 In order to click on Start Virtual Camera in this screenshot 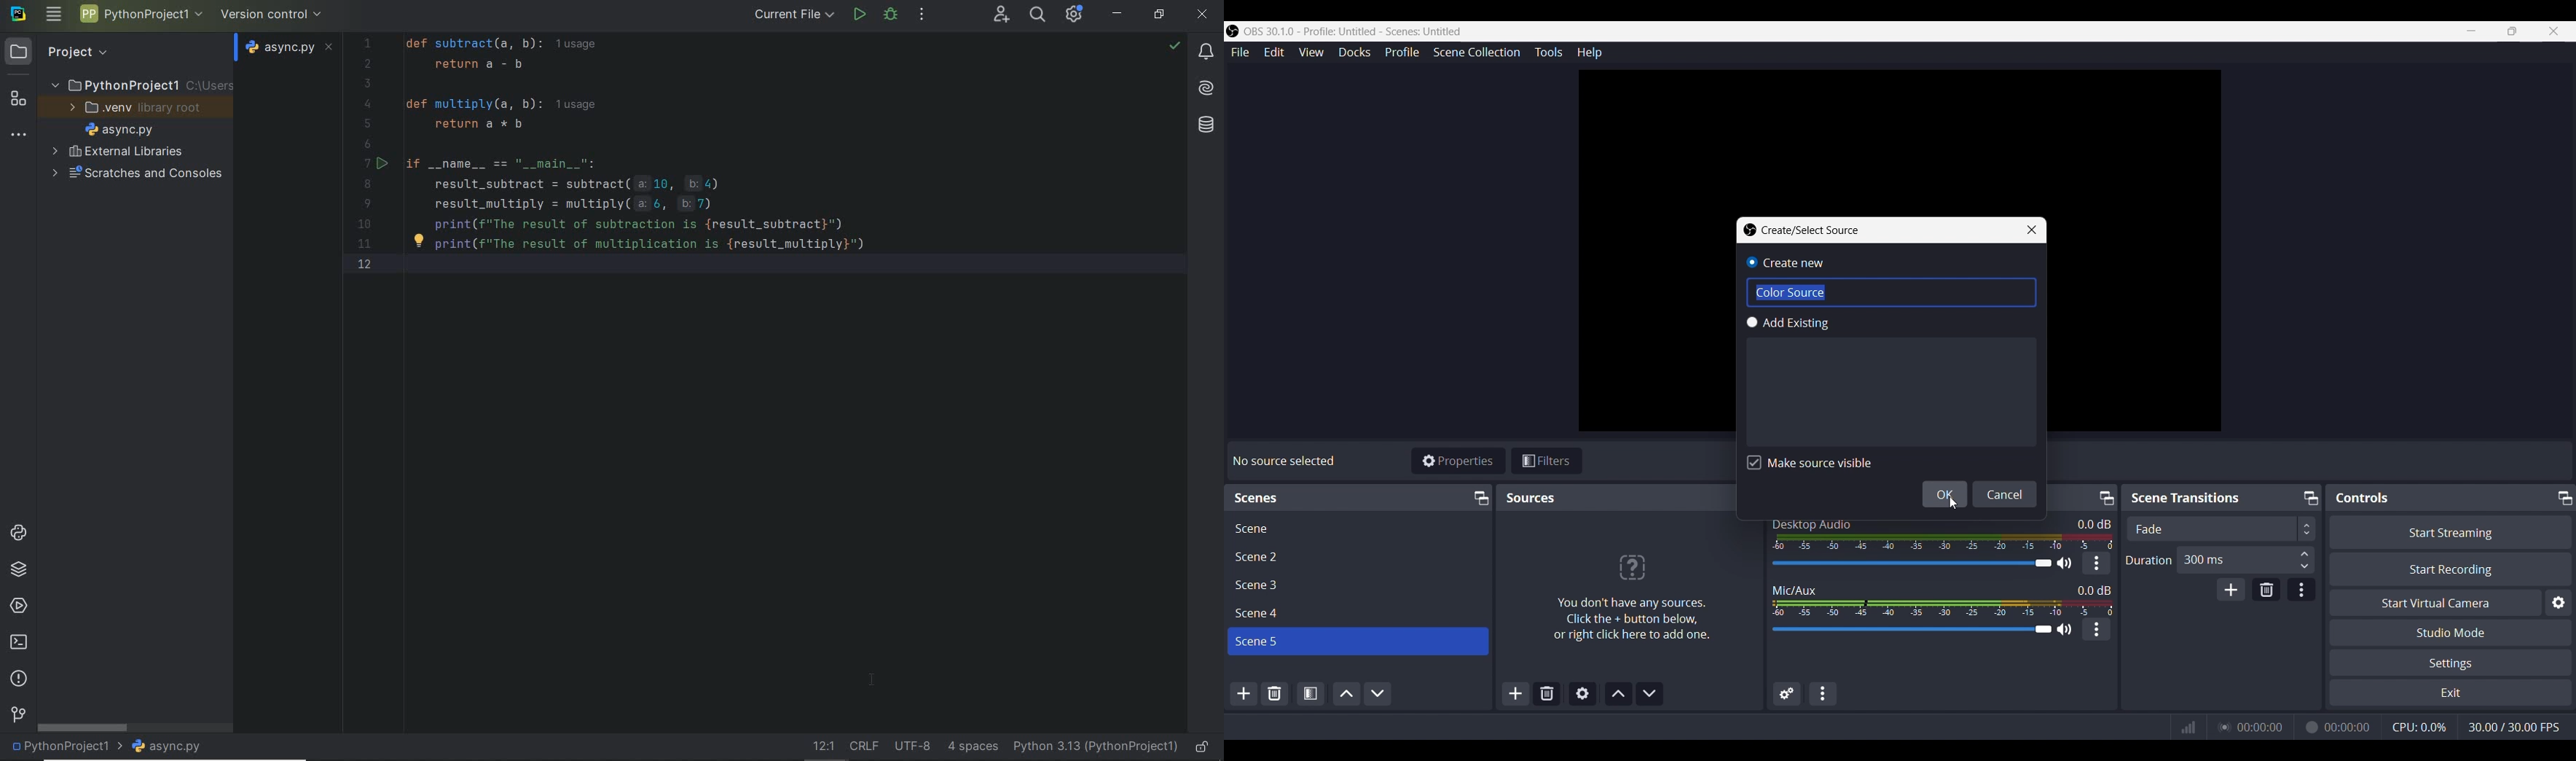, I will do `click(2432, 602)`.